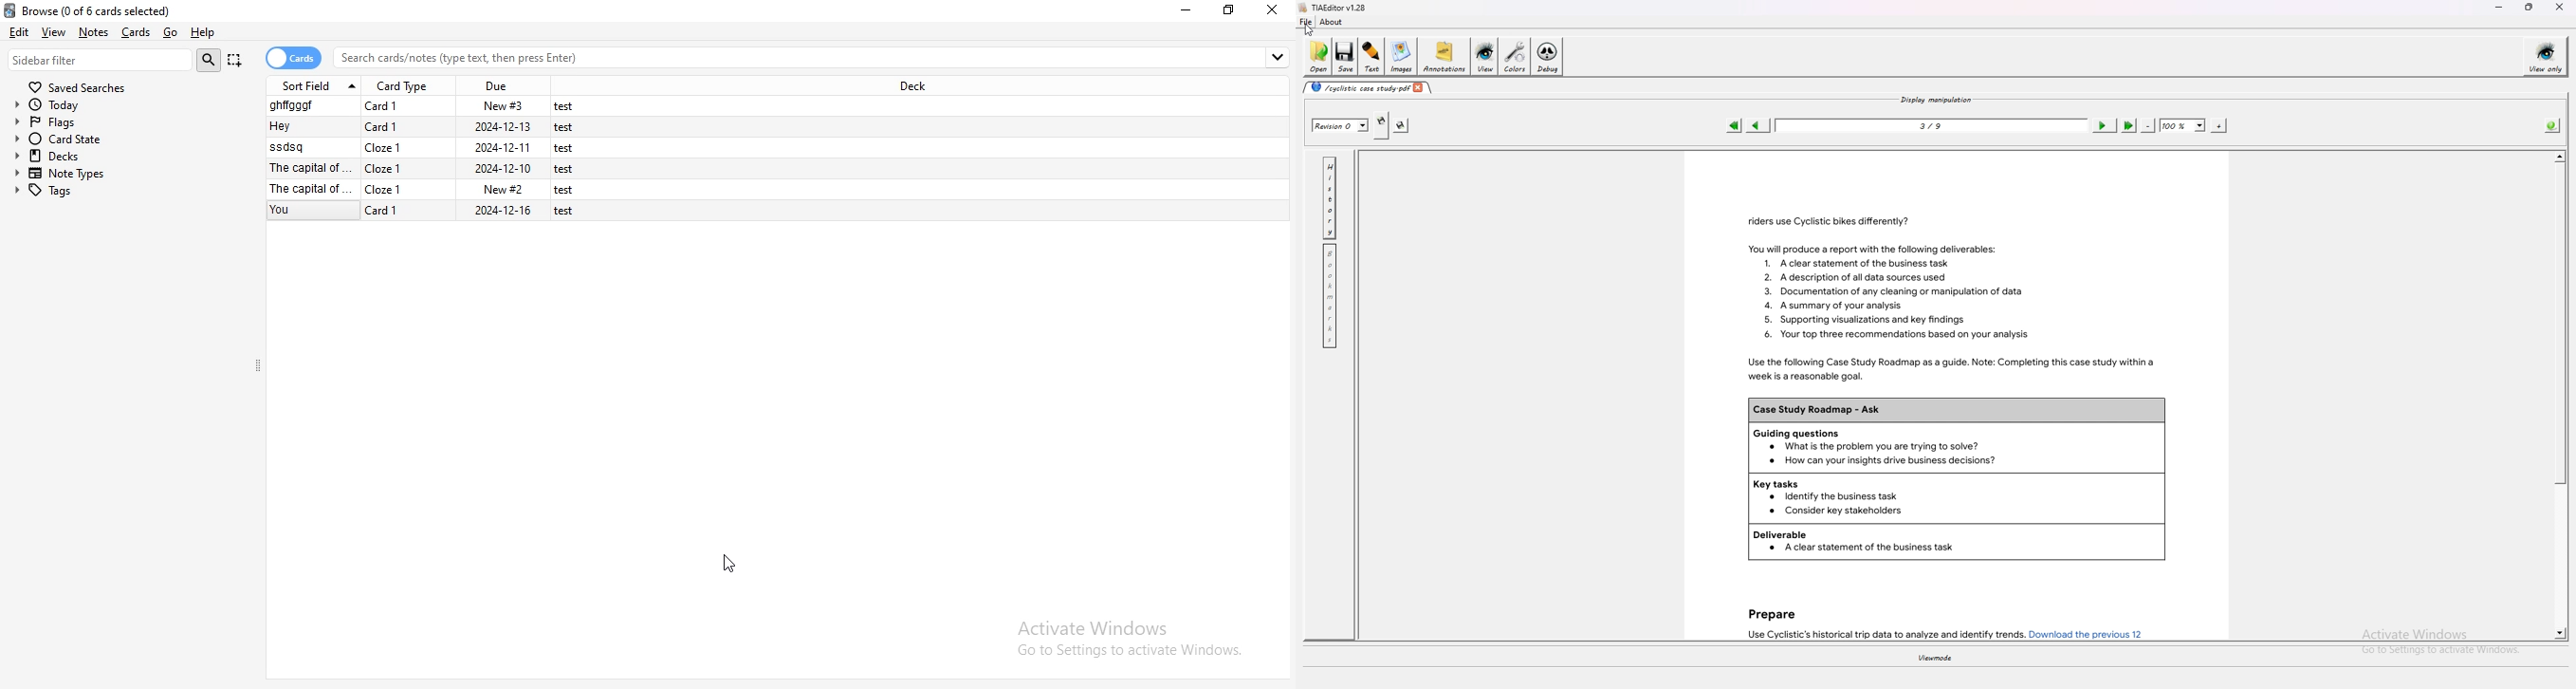  I want to click on images, so click(1402, 57).